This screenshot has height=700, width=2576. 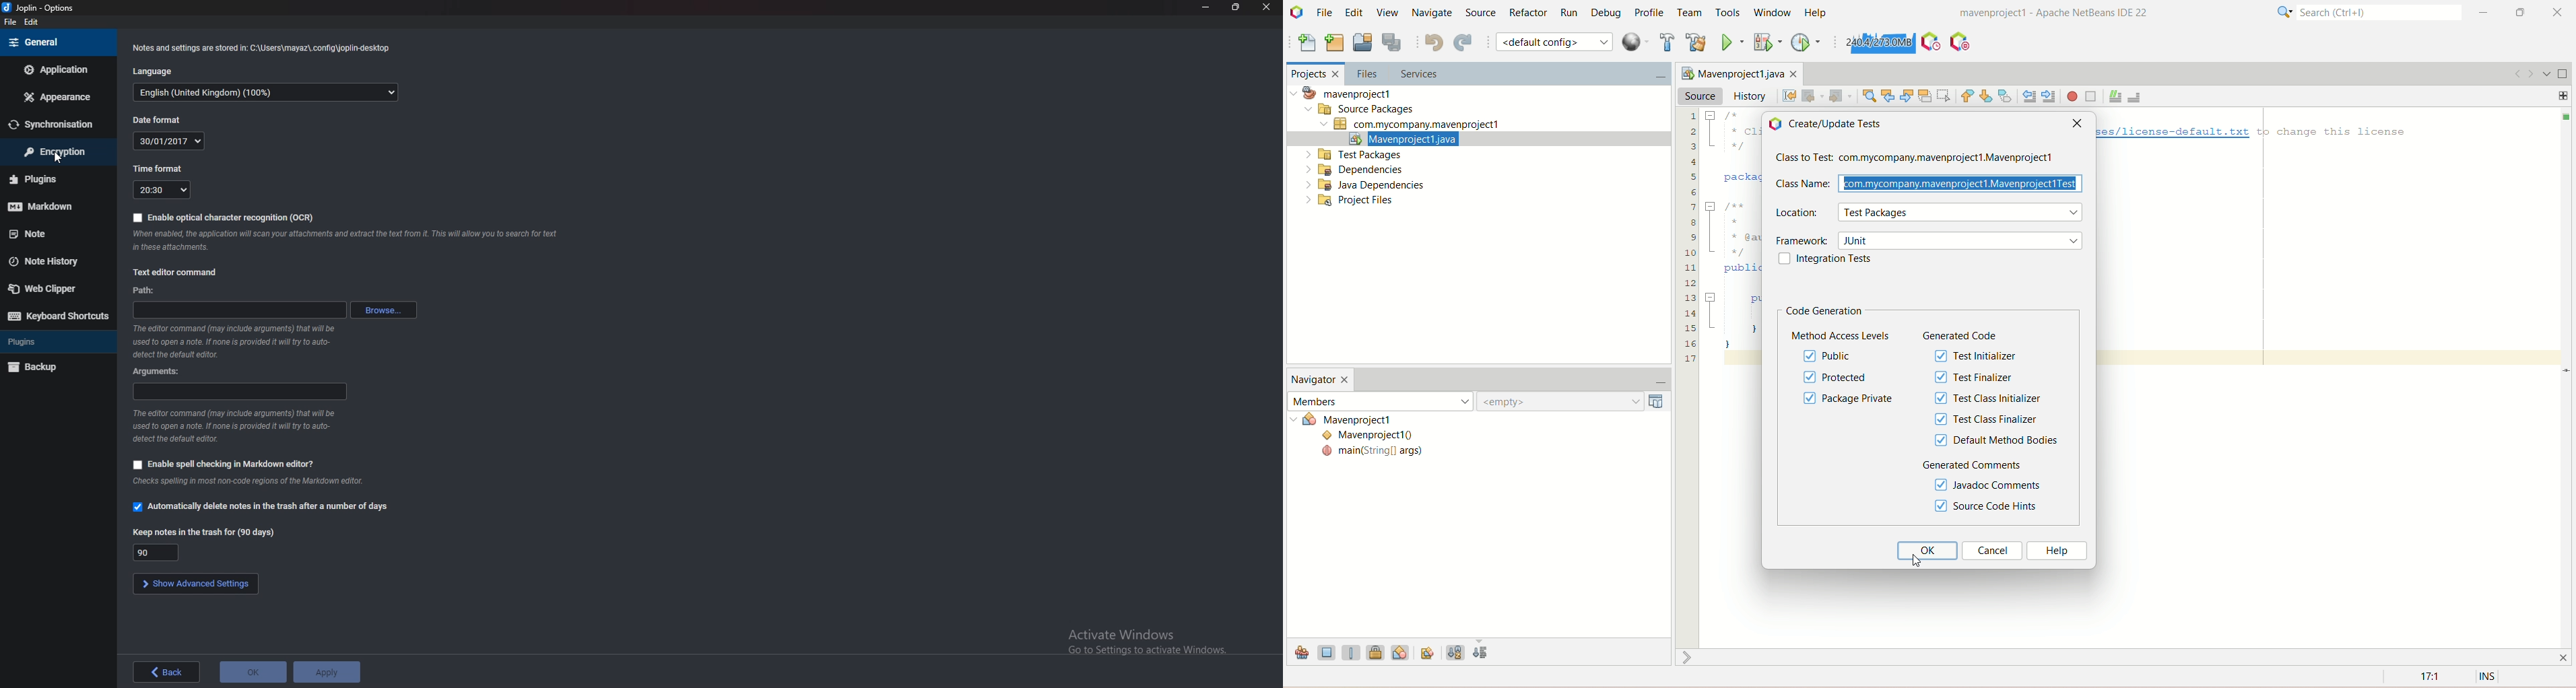 I want to click on uncomment, so click(x=2136, y=98).